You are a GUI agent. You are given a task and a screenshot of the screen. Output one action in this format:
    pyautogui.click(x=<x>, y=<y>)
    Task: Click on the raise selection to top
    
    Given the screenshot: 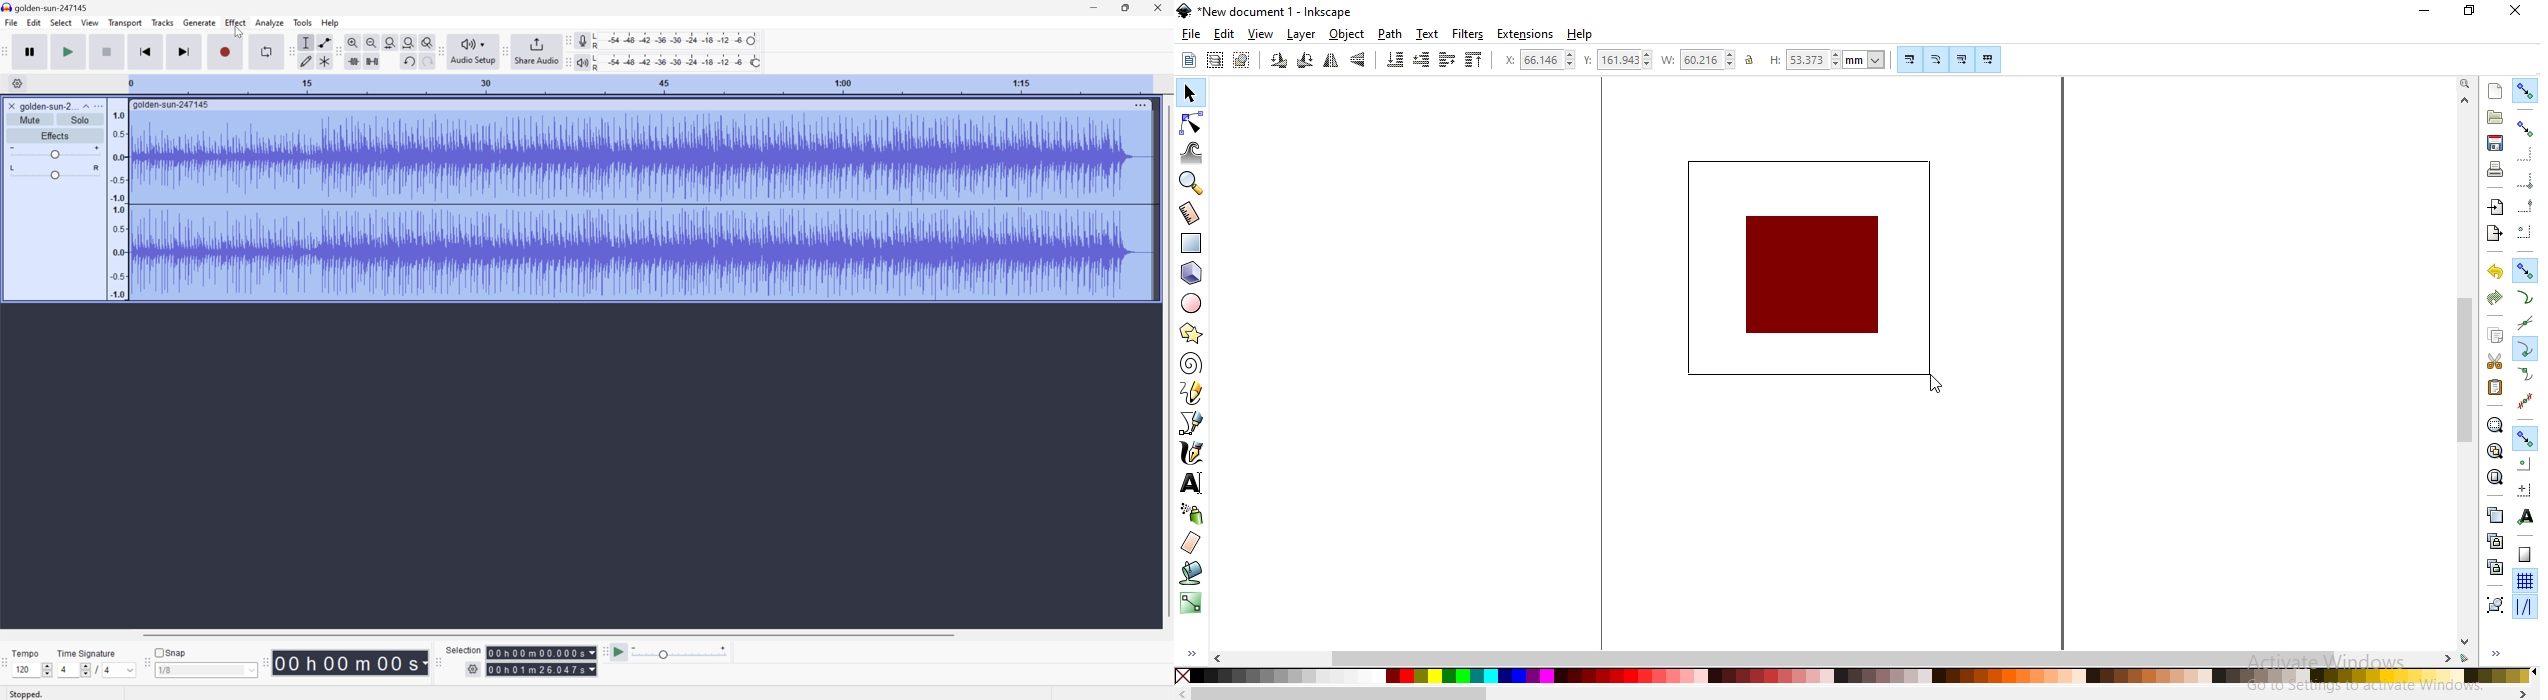 What is the action you would take?
    pyautogui.click(x=1471, y=61)
    